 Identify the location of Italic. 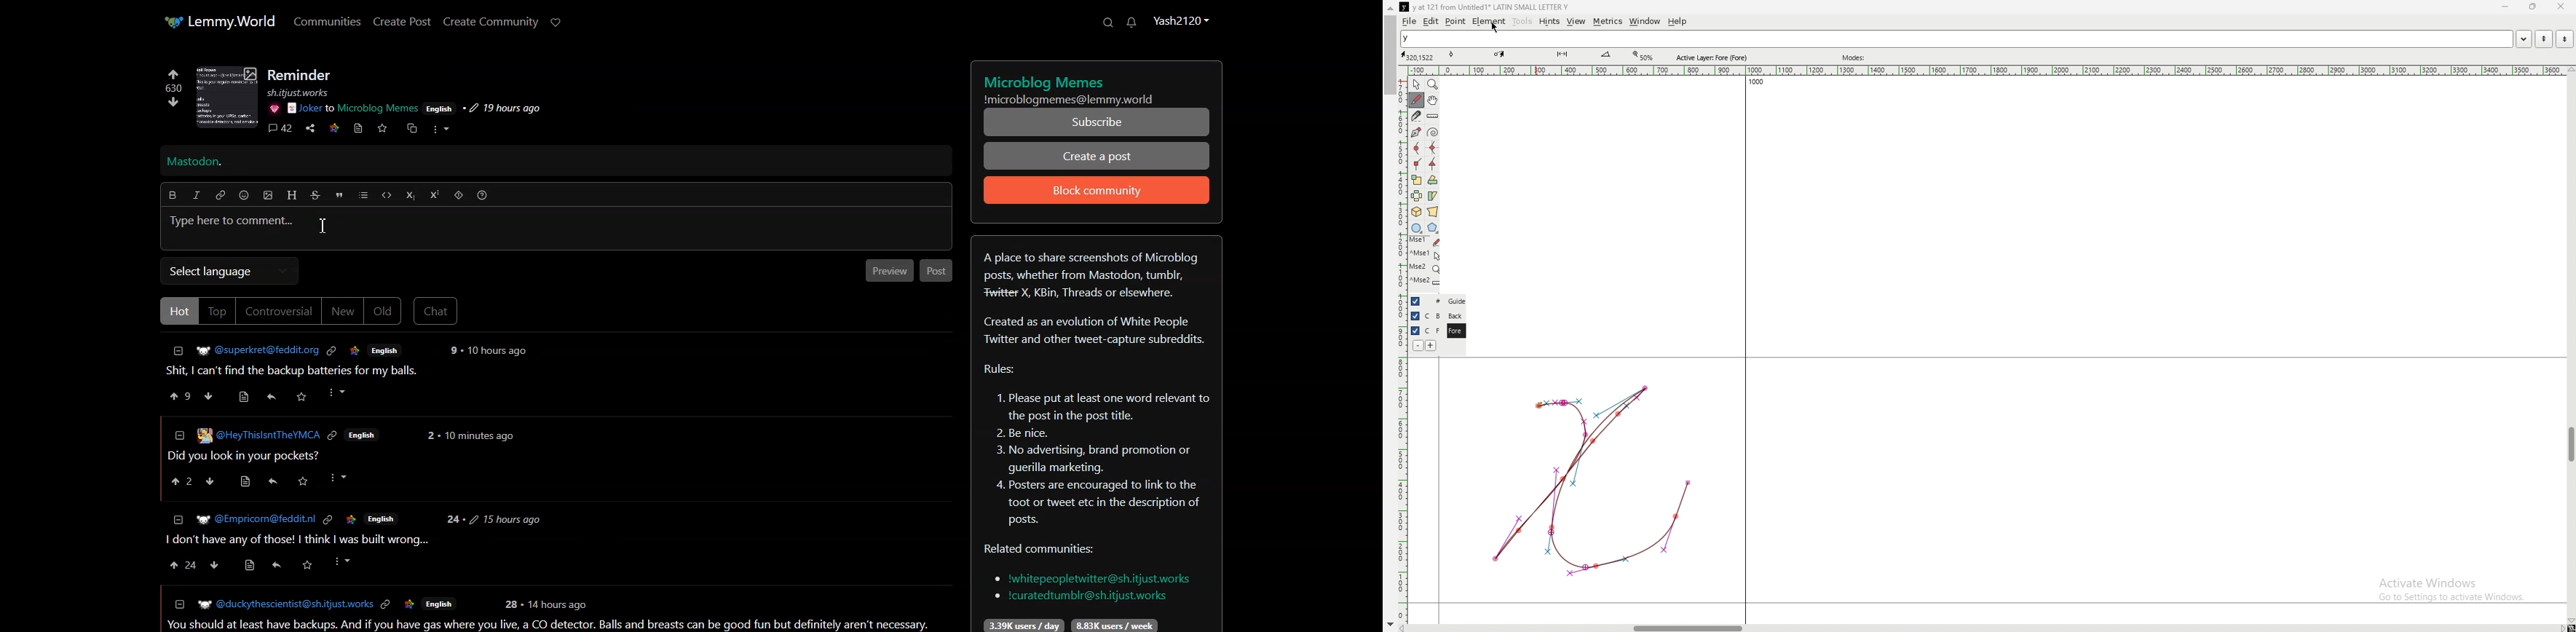
(197, 195).